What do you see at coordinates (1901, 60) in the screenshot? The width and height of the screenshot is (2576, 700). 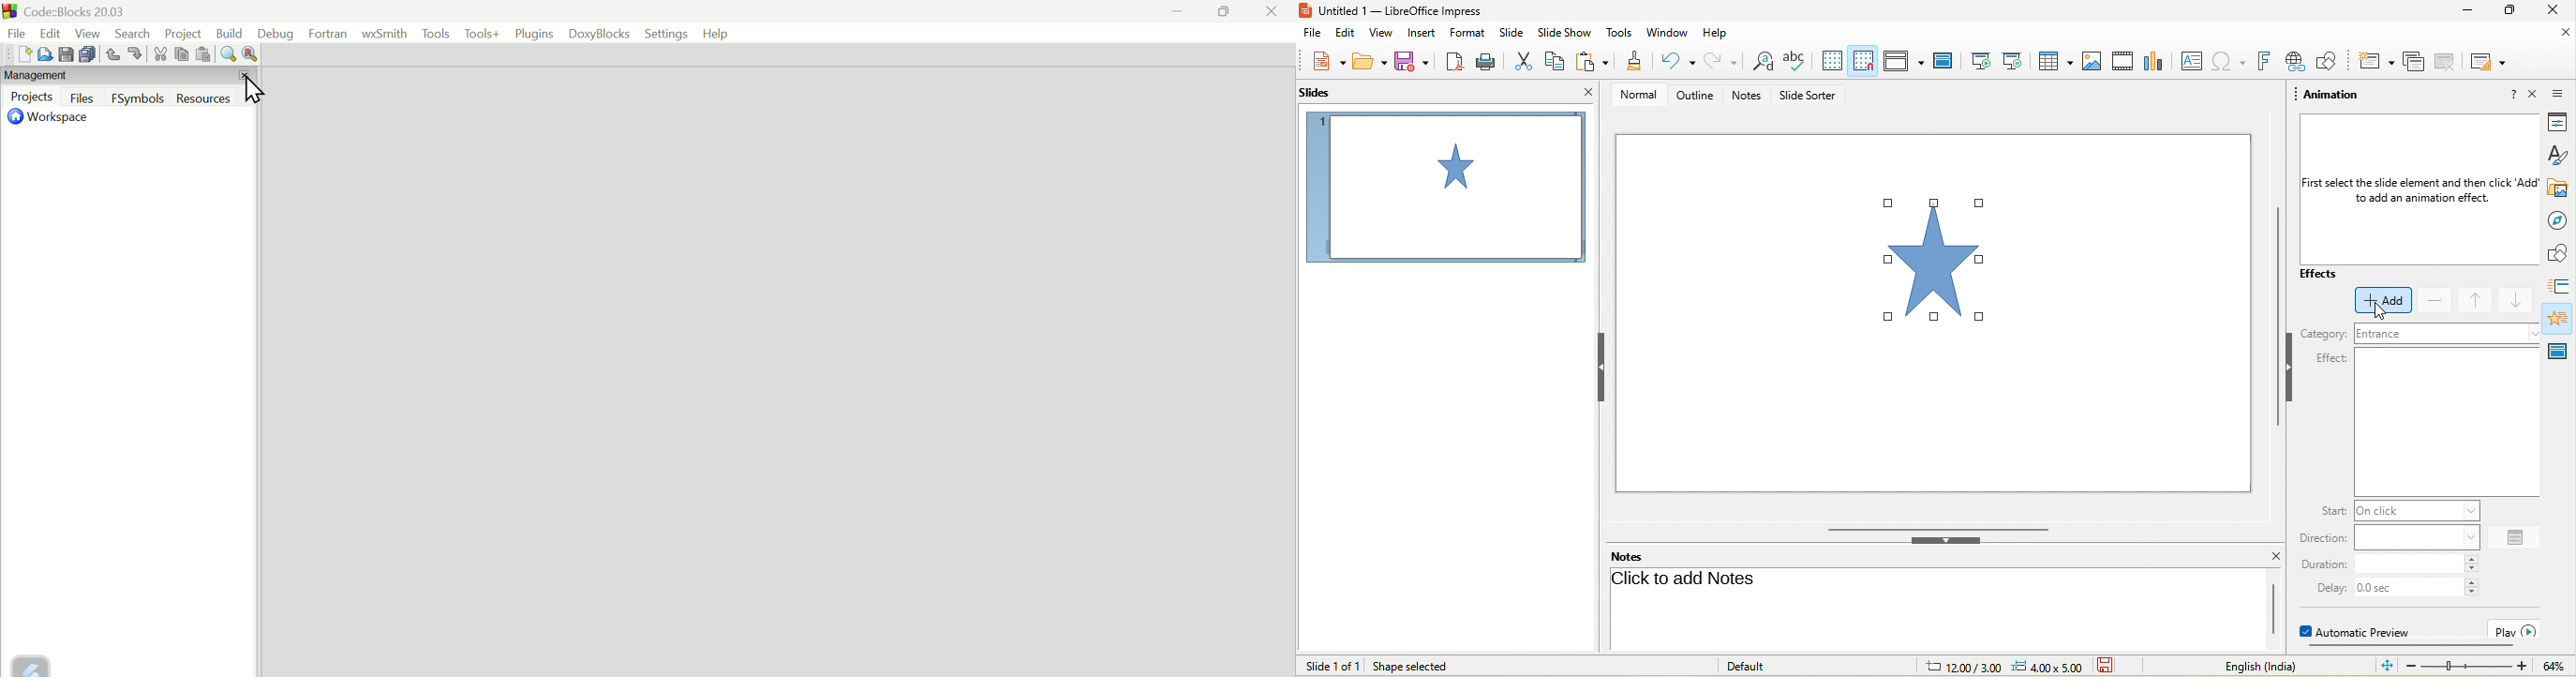 I see `display view` at bounding box center [1901, 60].